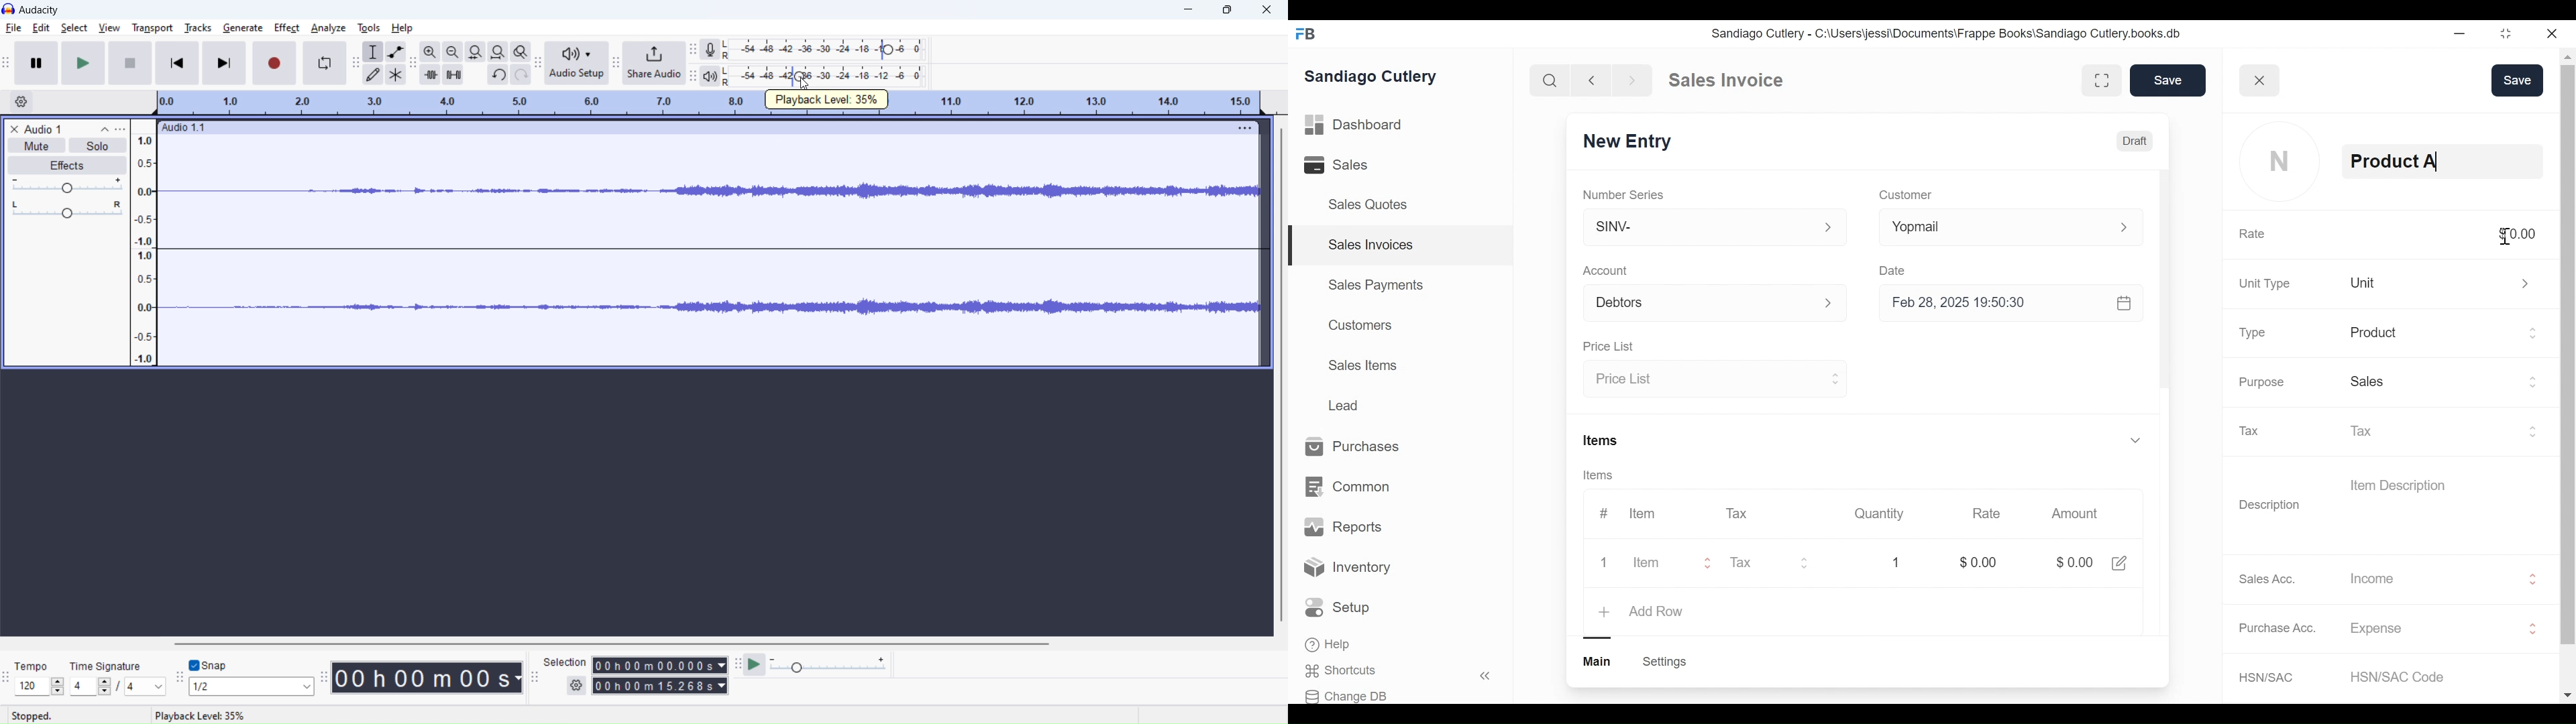 Image resolution: width=2576 pixels, height=728 pixels. Describe the element at coordinates (2445, 430) in the screenshot. I see `Tax` at that location.